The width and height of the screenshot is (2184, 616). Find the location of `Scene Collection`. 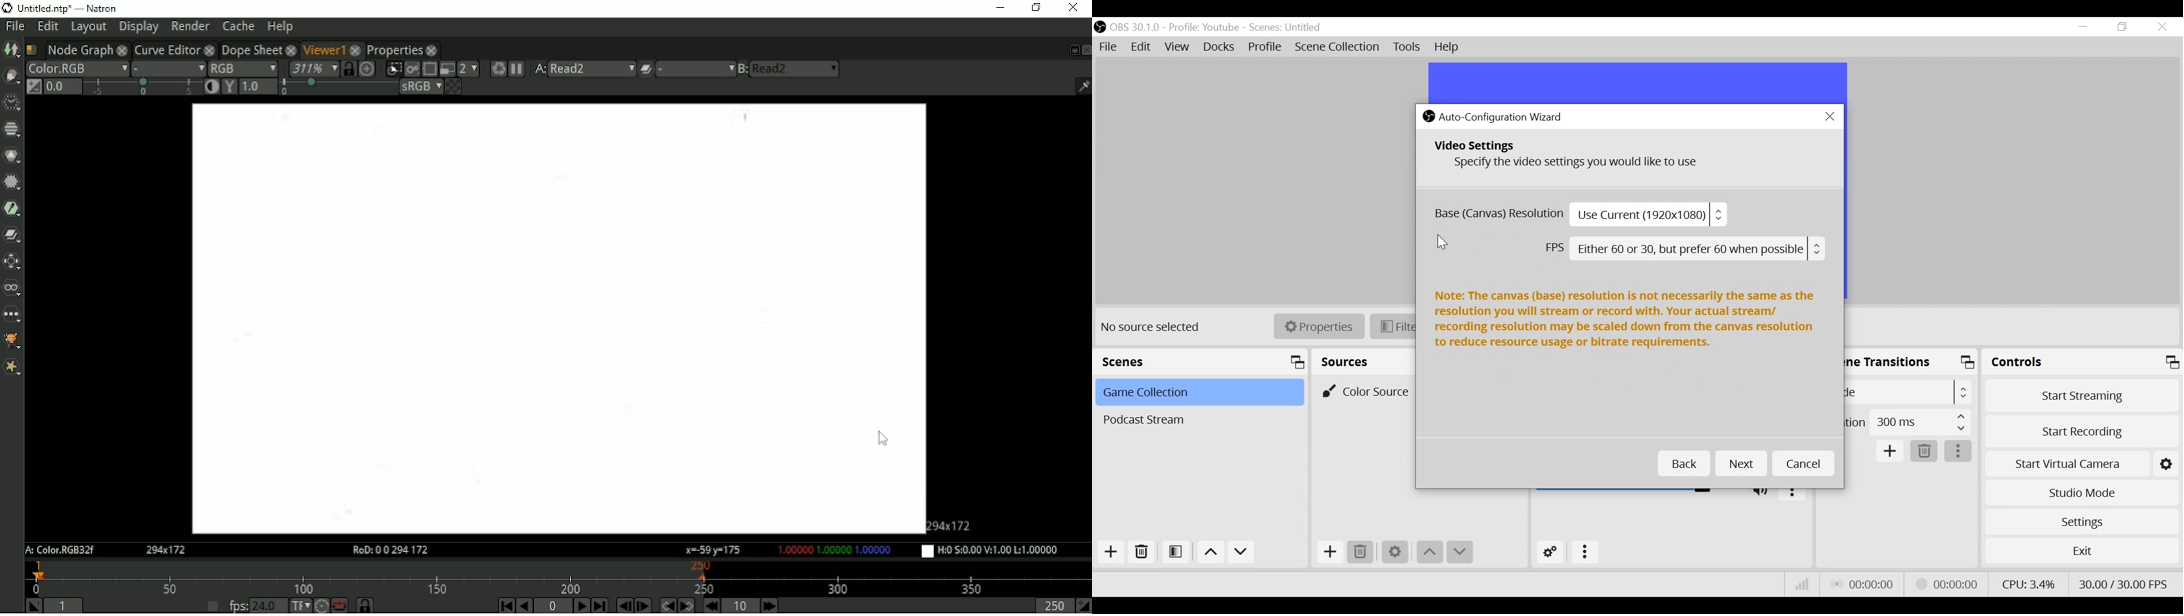

Scene Collection is located at coordinates (1336, 47).